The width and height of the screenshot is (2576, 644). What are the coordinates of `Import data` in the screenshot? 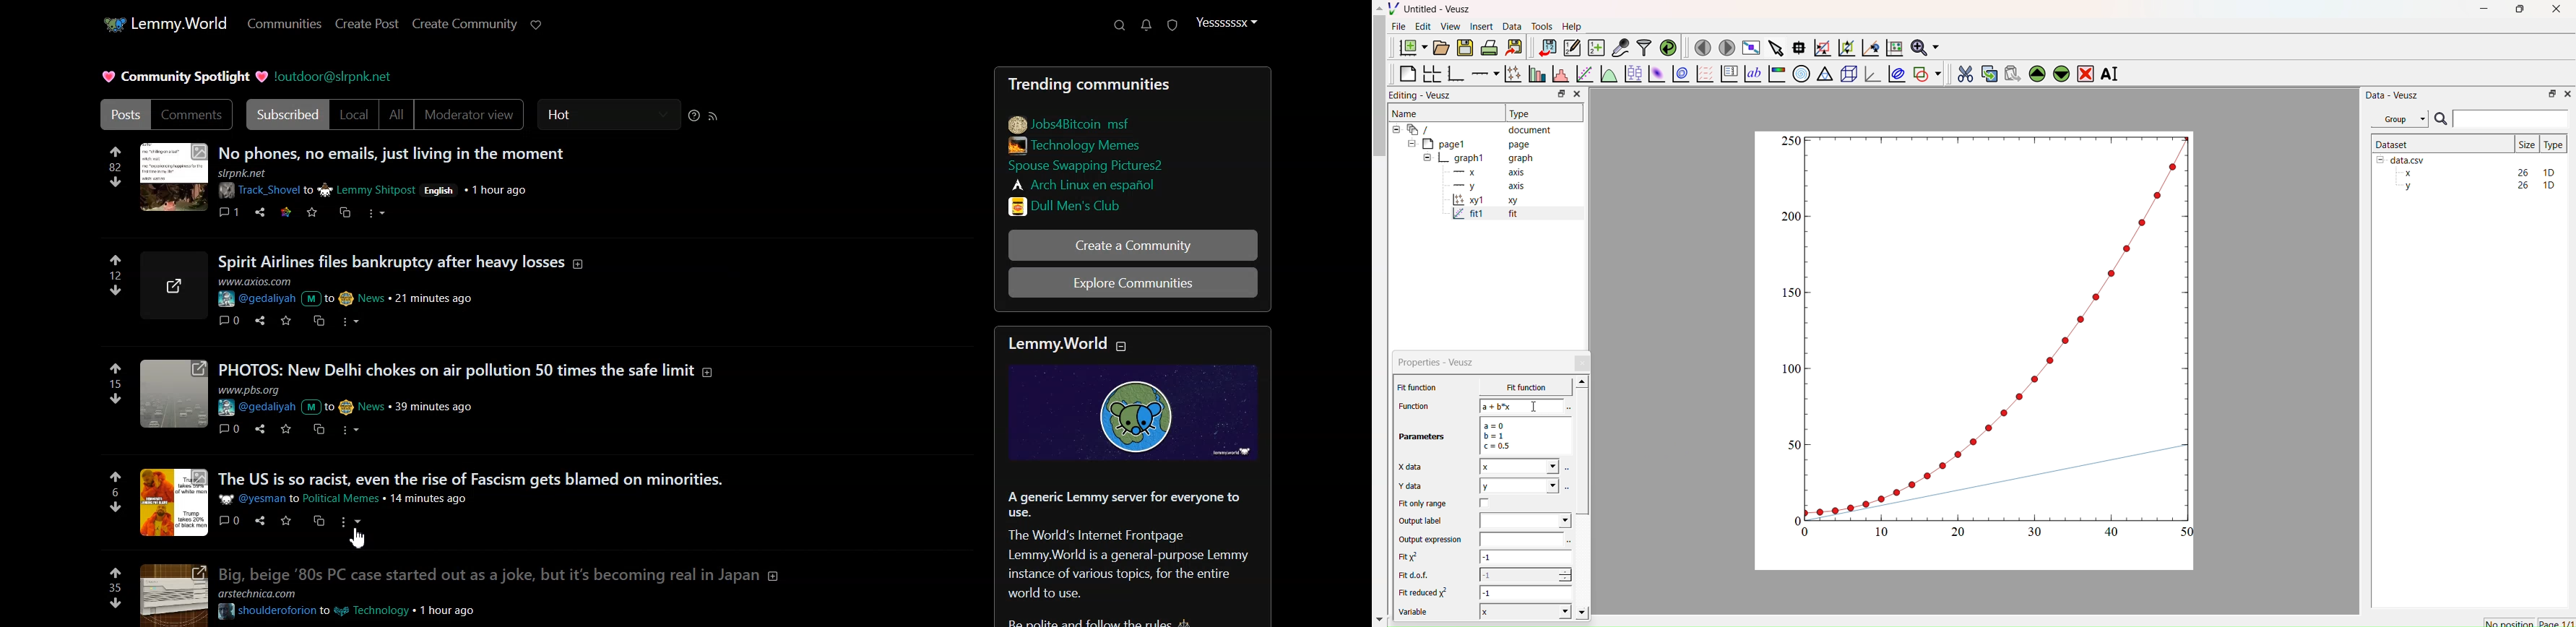 It's located at (1544, 48).